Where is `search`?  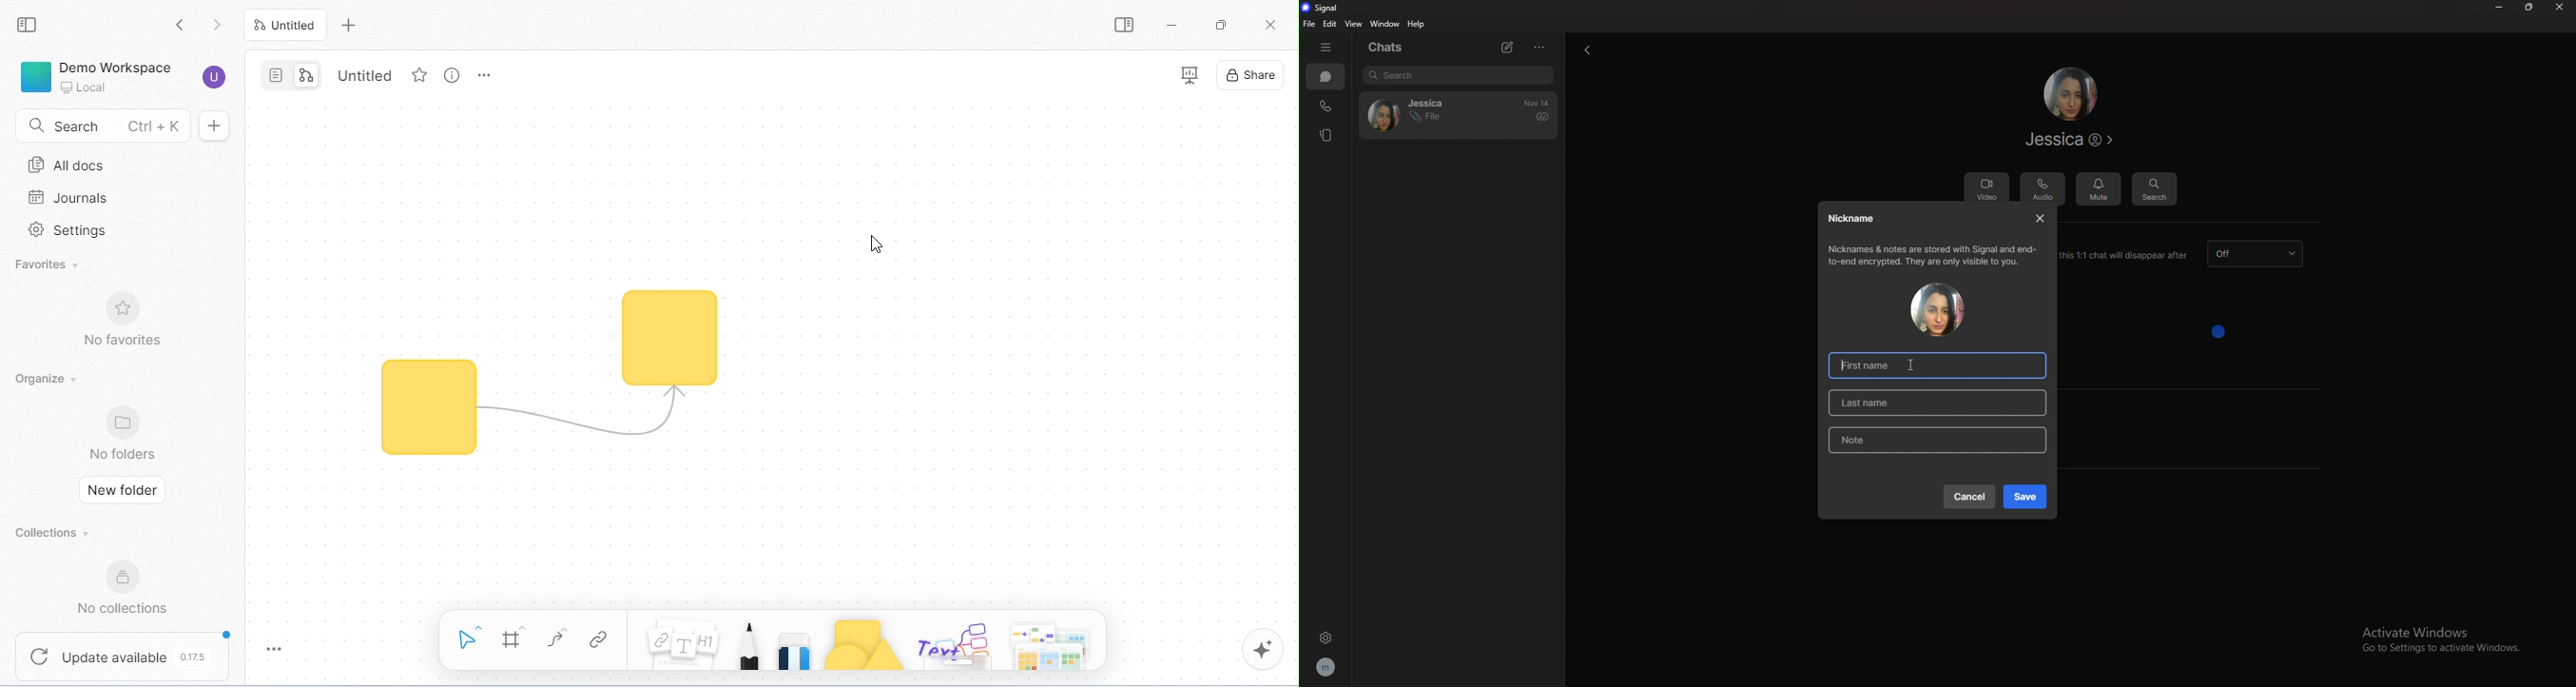
search is located at coordinates (1459, 75).